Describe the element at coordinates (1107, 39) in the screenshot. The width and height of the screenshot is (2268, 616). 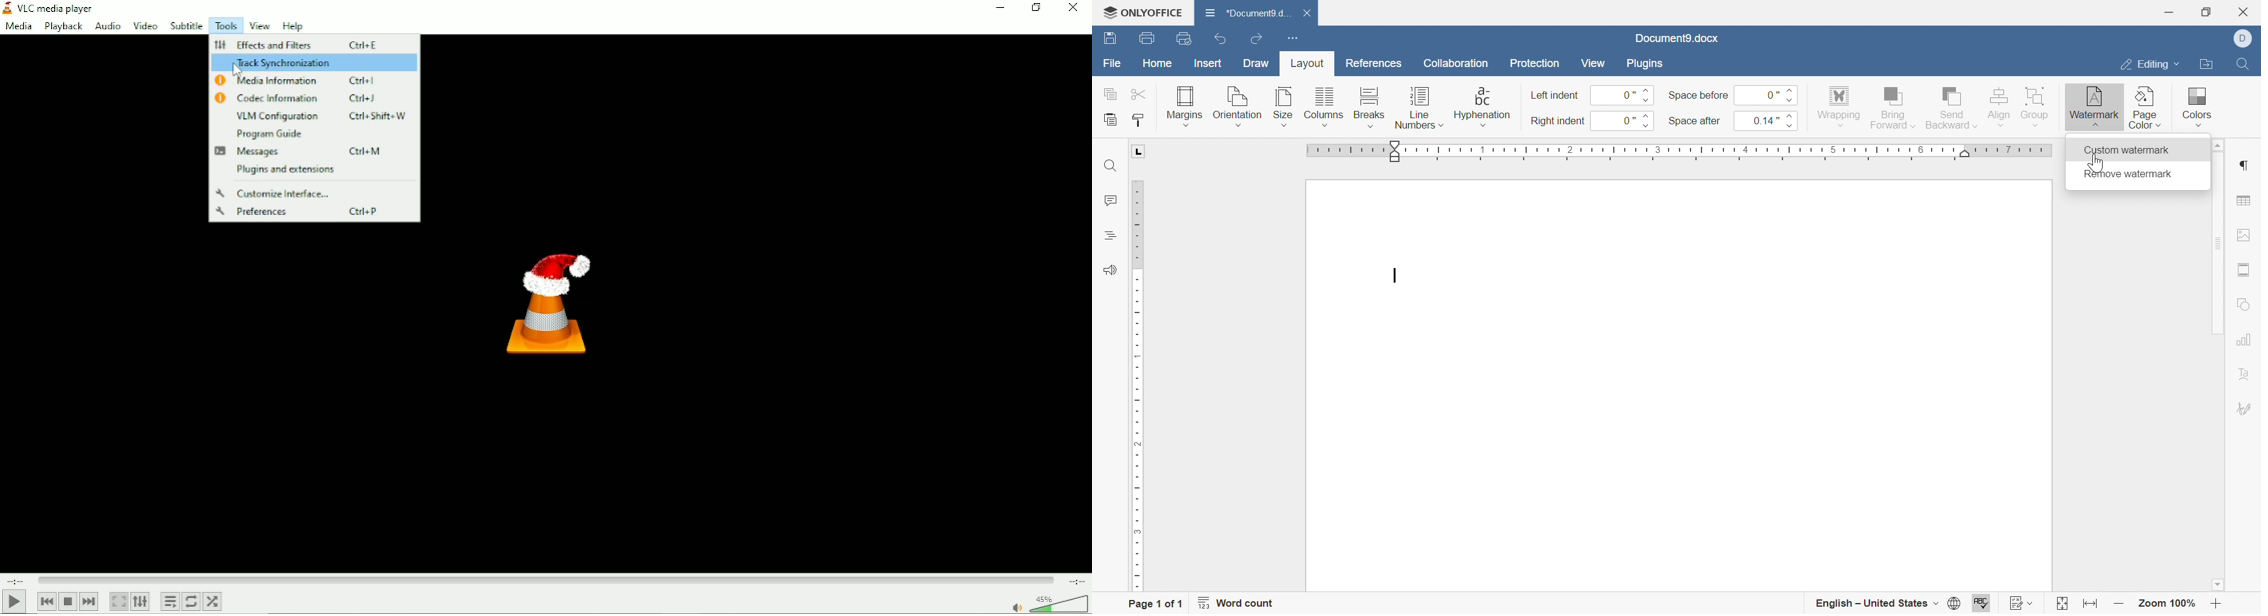
I see `save` at that location.